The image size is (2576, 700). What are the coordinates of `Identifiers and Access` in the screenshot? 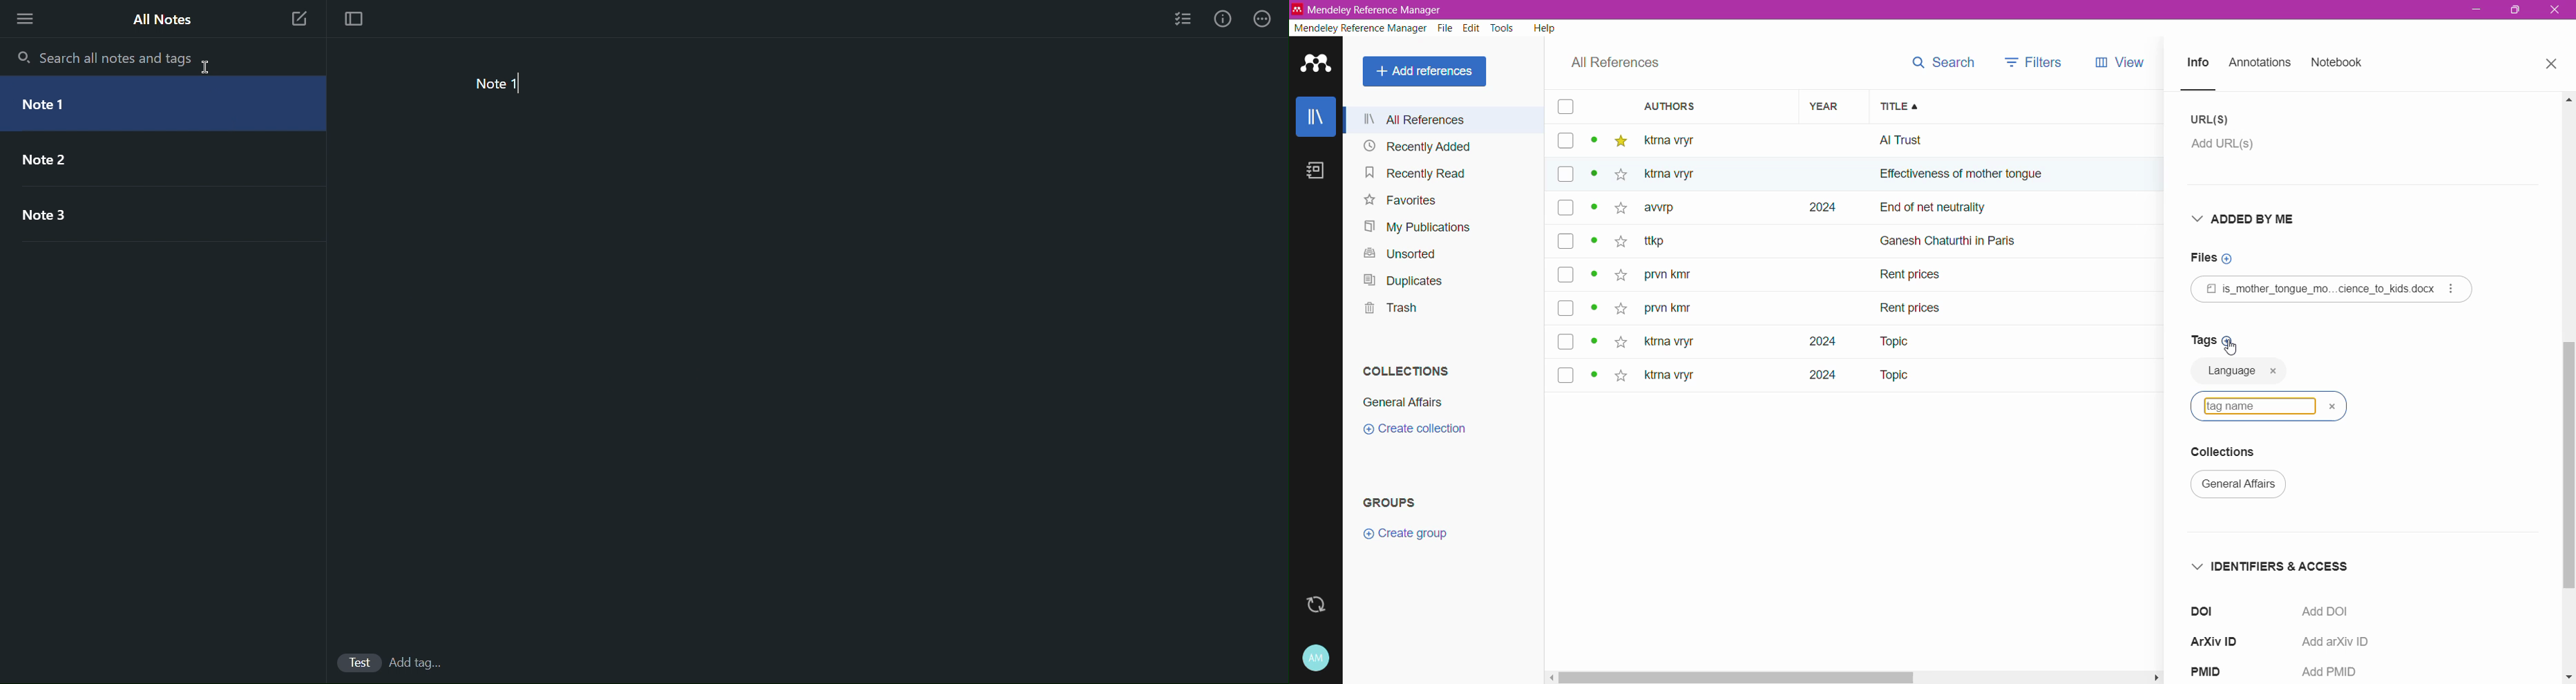 It's located at (2276, 566).